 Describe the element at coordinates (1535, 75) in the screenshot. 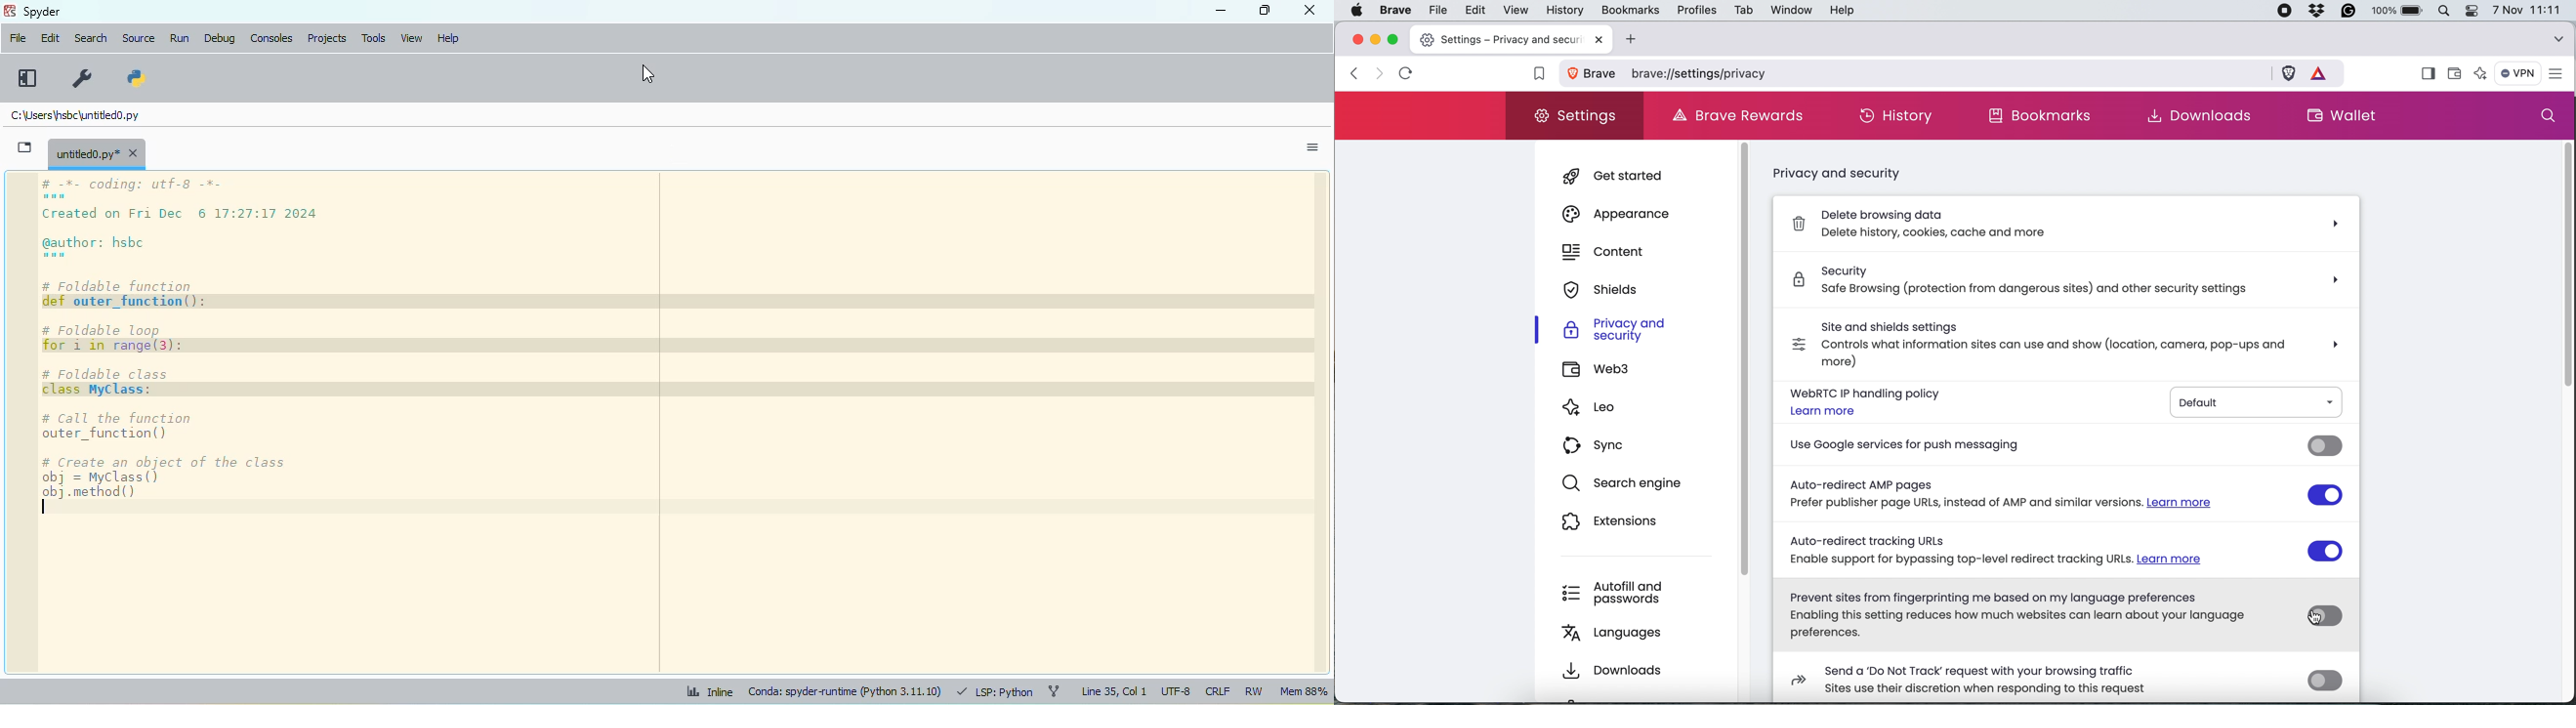

I see `bookmark` at that location.